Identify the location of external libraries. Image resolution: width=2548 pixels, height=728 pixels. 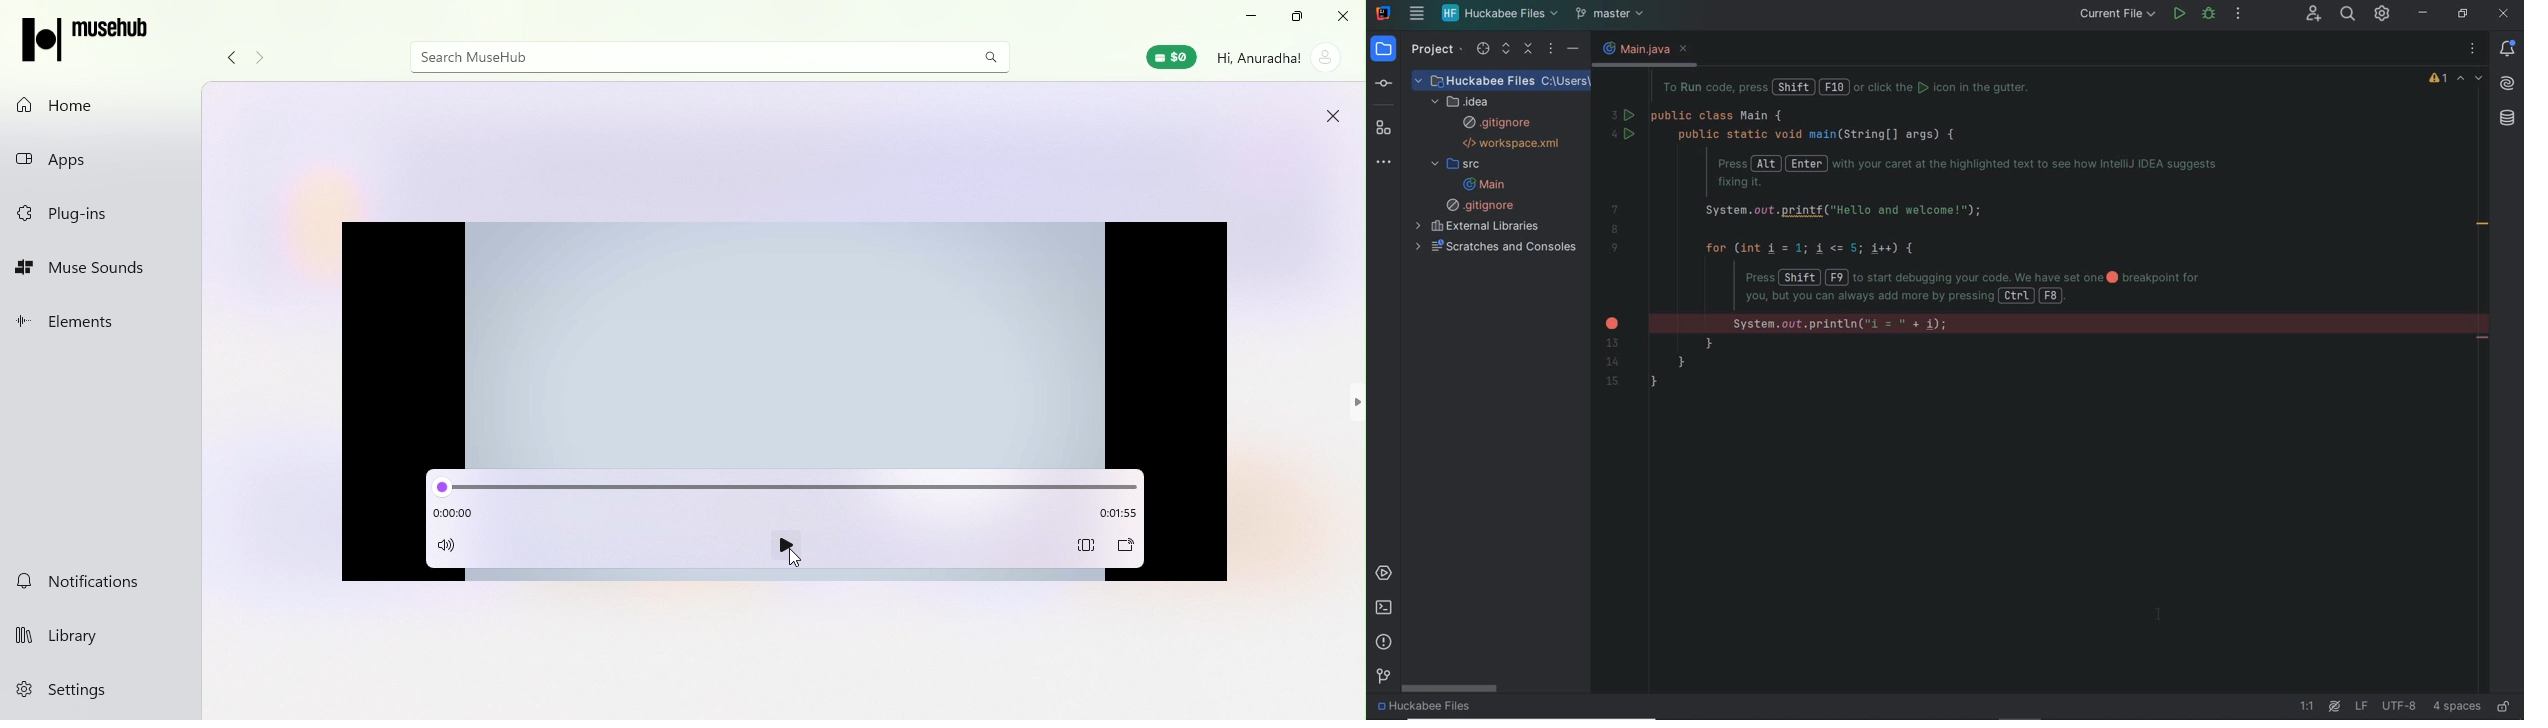
(1480, 227).